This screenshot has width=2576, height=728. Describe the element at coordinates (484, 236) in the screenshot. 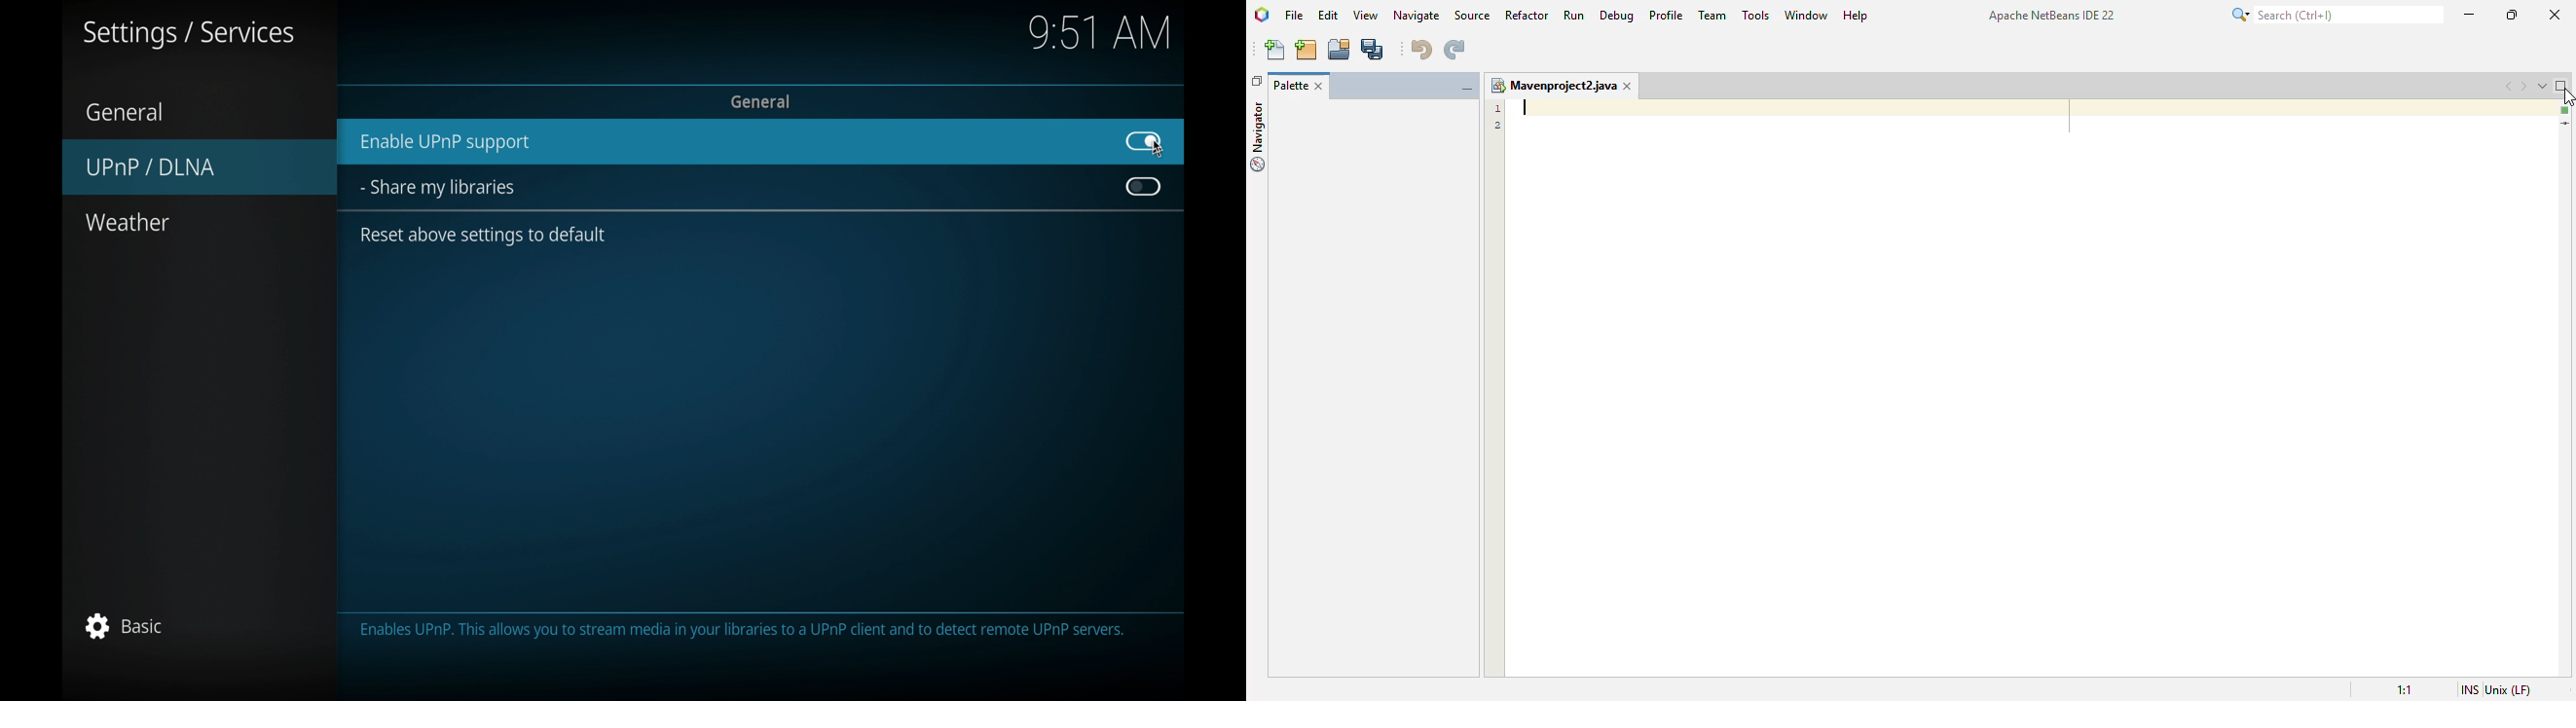

I see `reset above settings to default` at that location.